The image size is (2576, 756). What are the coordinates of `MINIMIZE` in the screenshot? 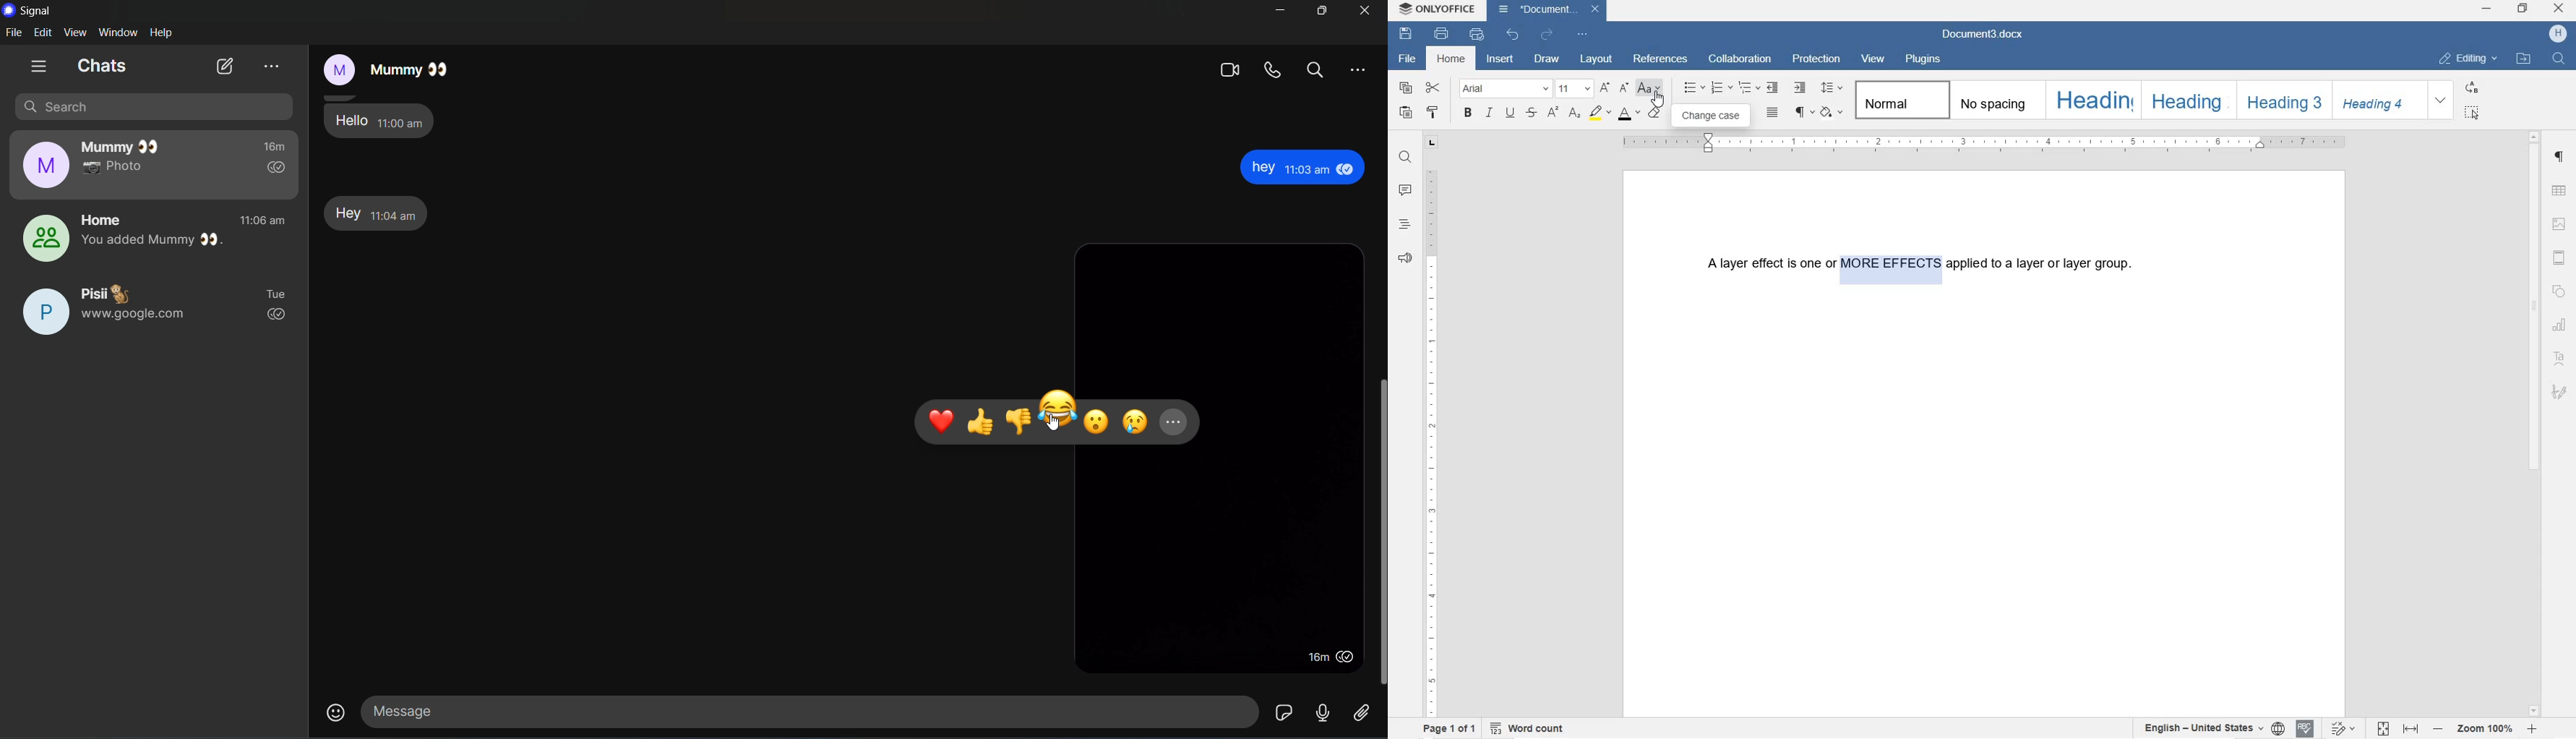 It's located at (2489, 9).